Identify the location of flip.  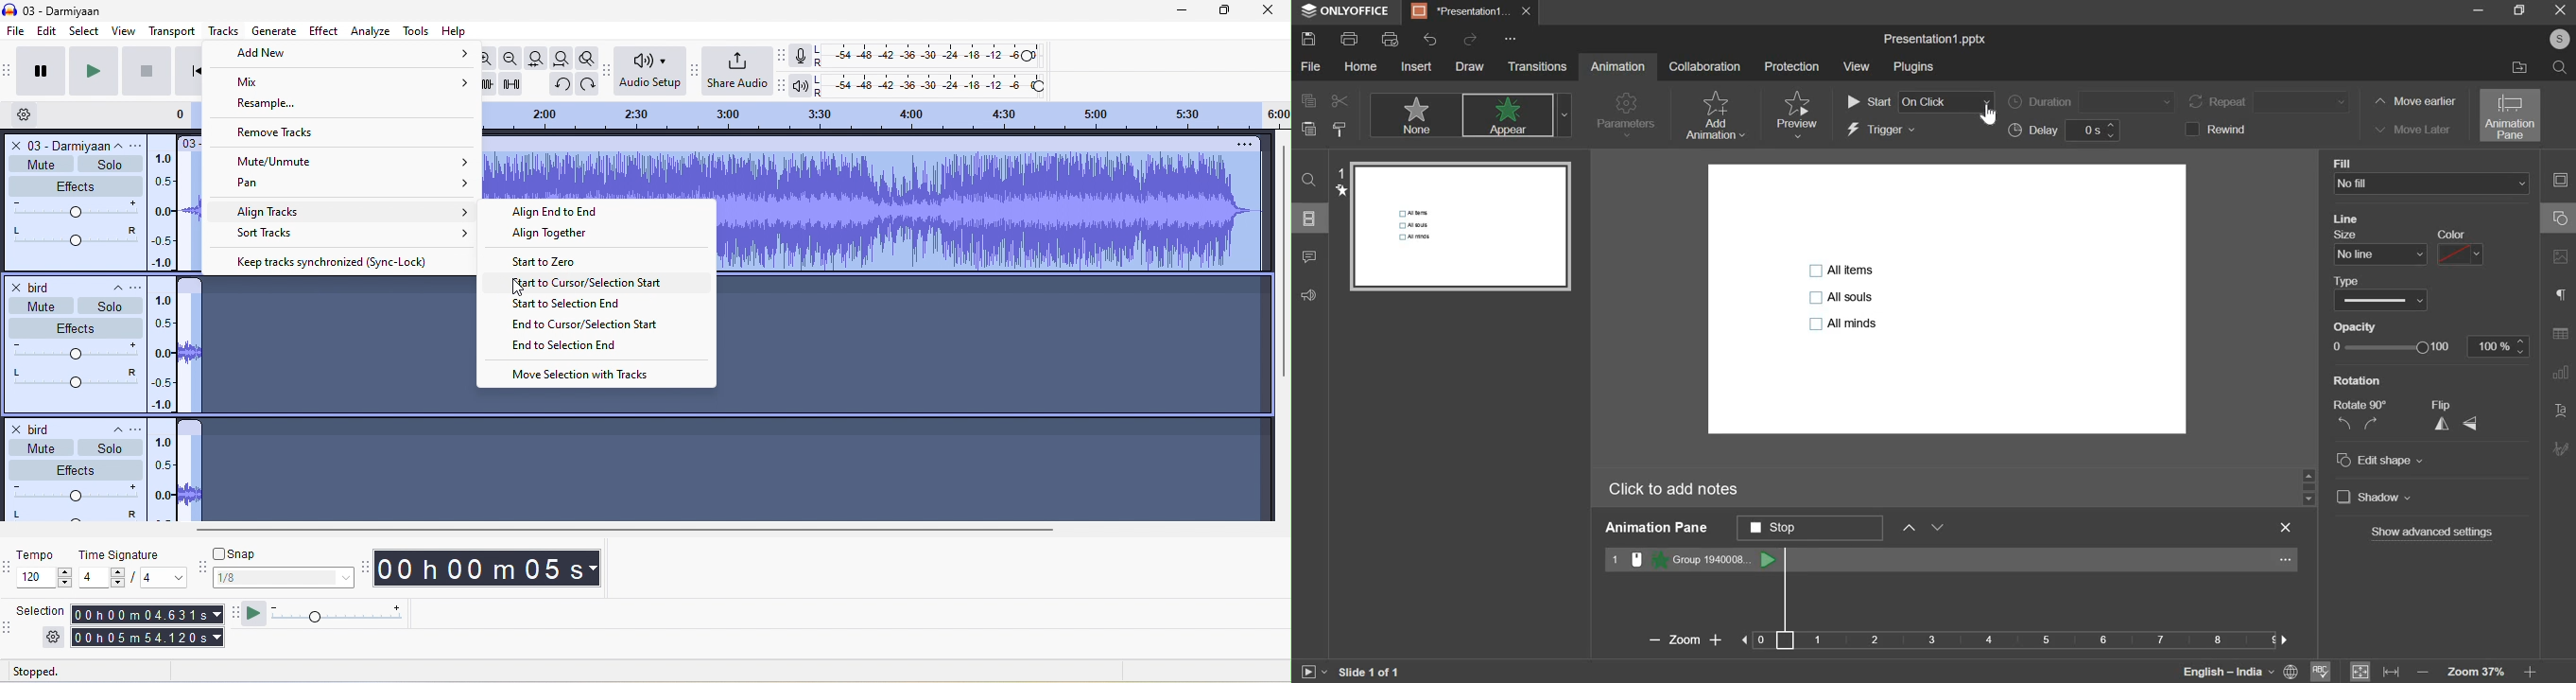
(2456, 422).